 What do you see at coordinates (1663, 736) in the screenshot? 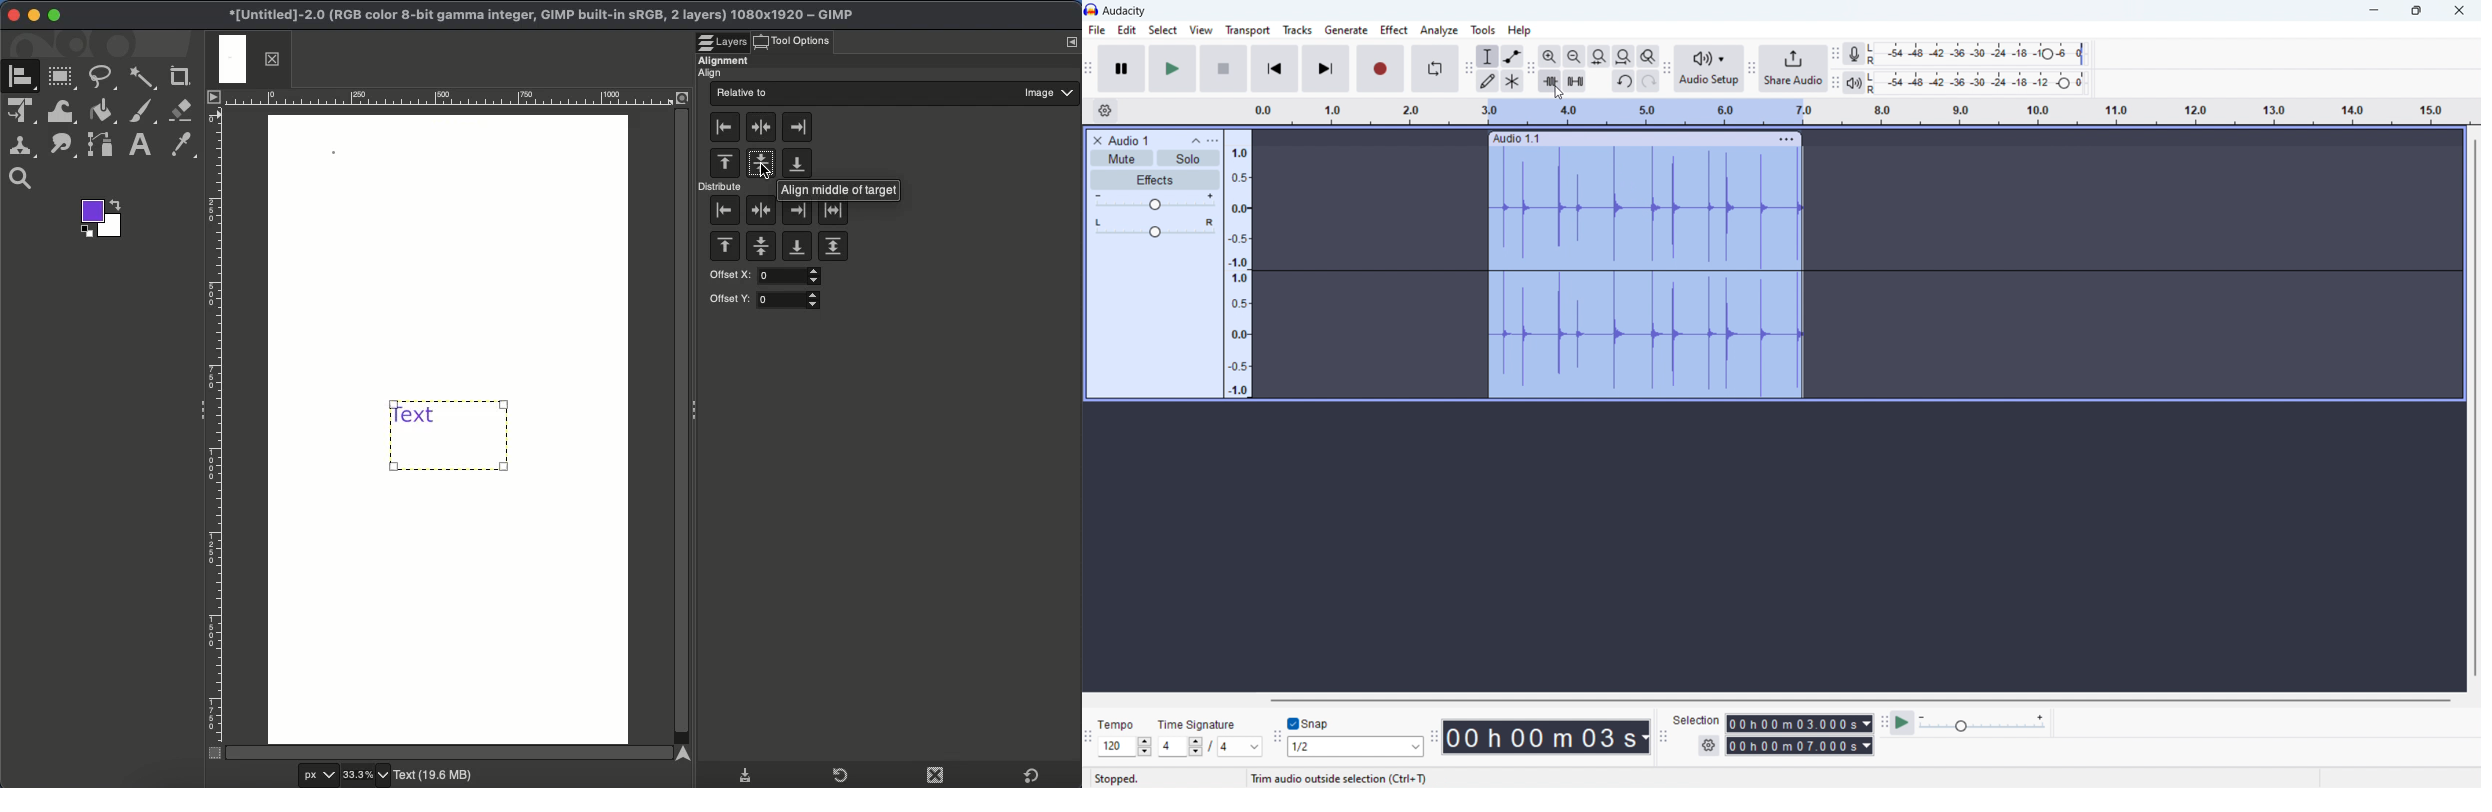
I see `selection toolbar` at bounding box center [1663, 736].